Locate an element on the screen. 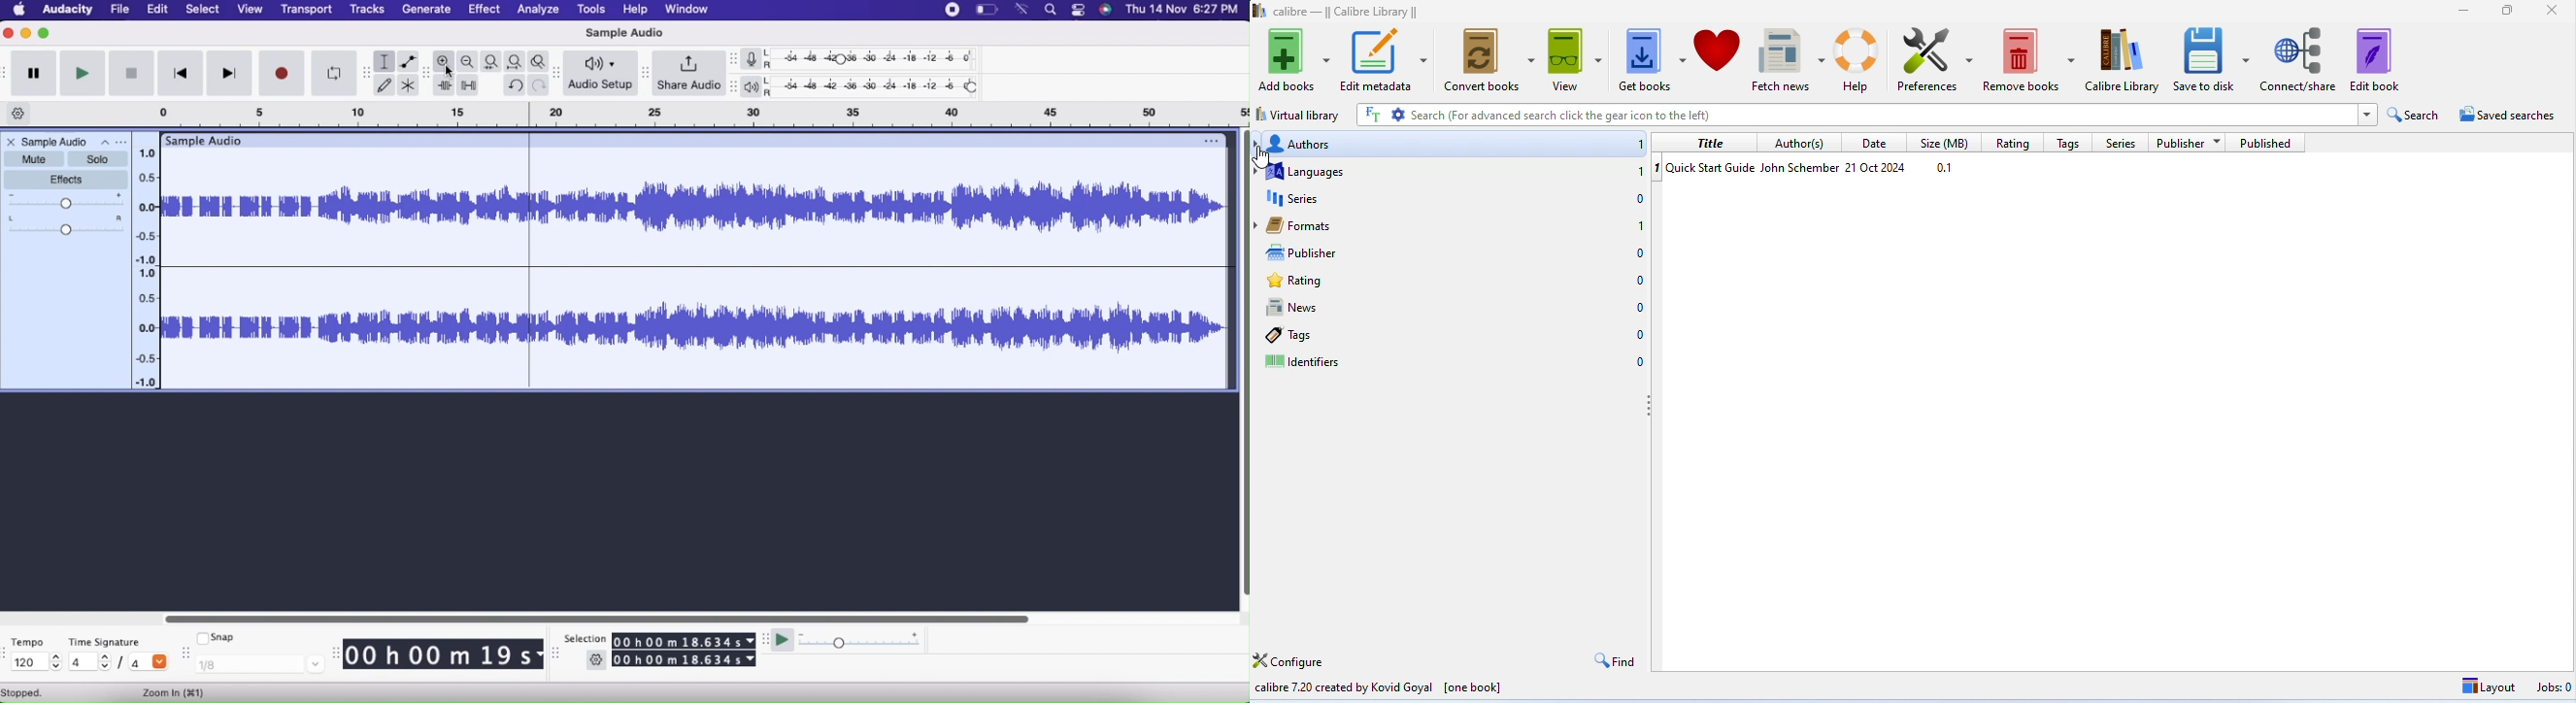 This screenshot has width=2576, height=728. Sample Audio is located at coordinates (55, 142).